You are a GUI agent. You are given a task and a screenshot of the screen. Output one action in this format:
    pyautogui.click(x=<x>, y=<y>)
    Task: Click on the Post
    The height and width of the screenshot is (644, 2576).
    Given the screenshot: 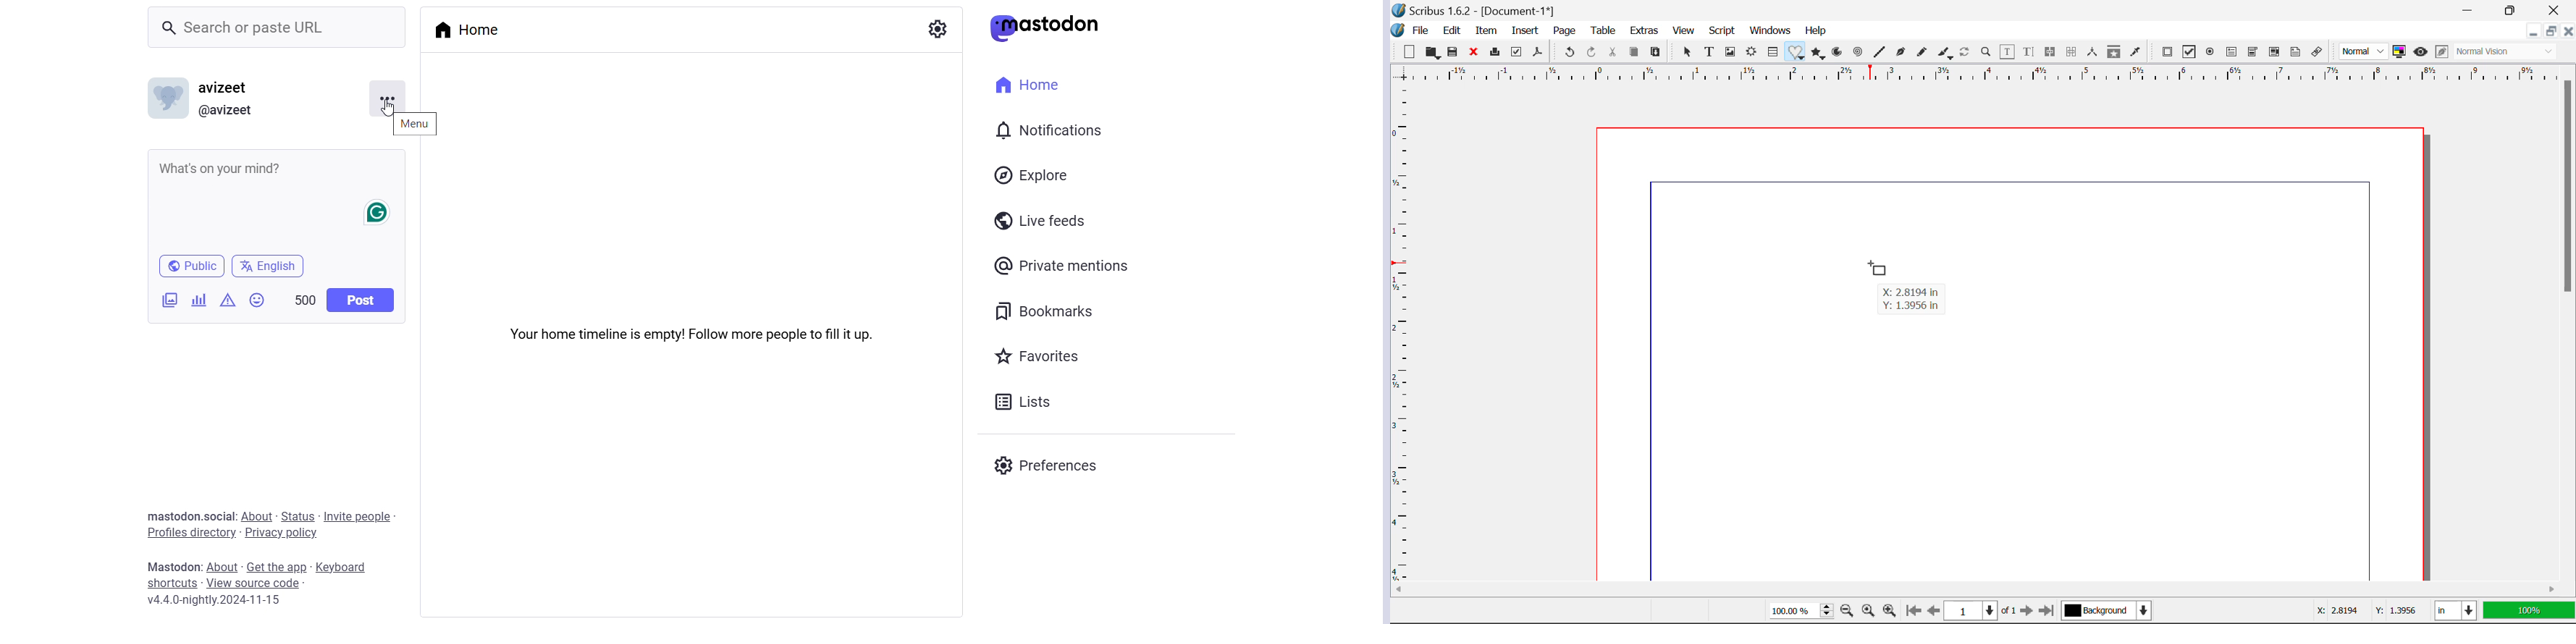 What is the action you would take?
    pyautogui.click(x=361, y=300)
    